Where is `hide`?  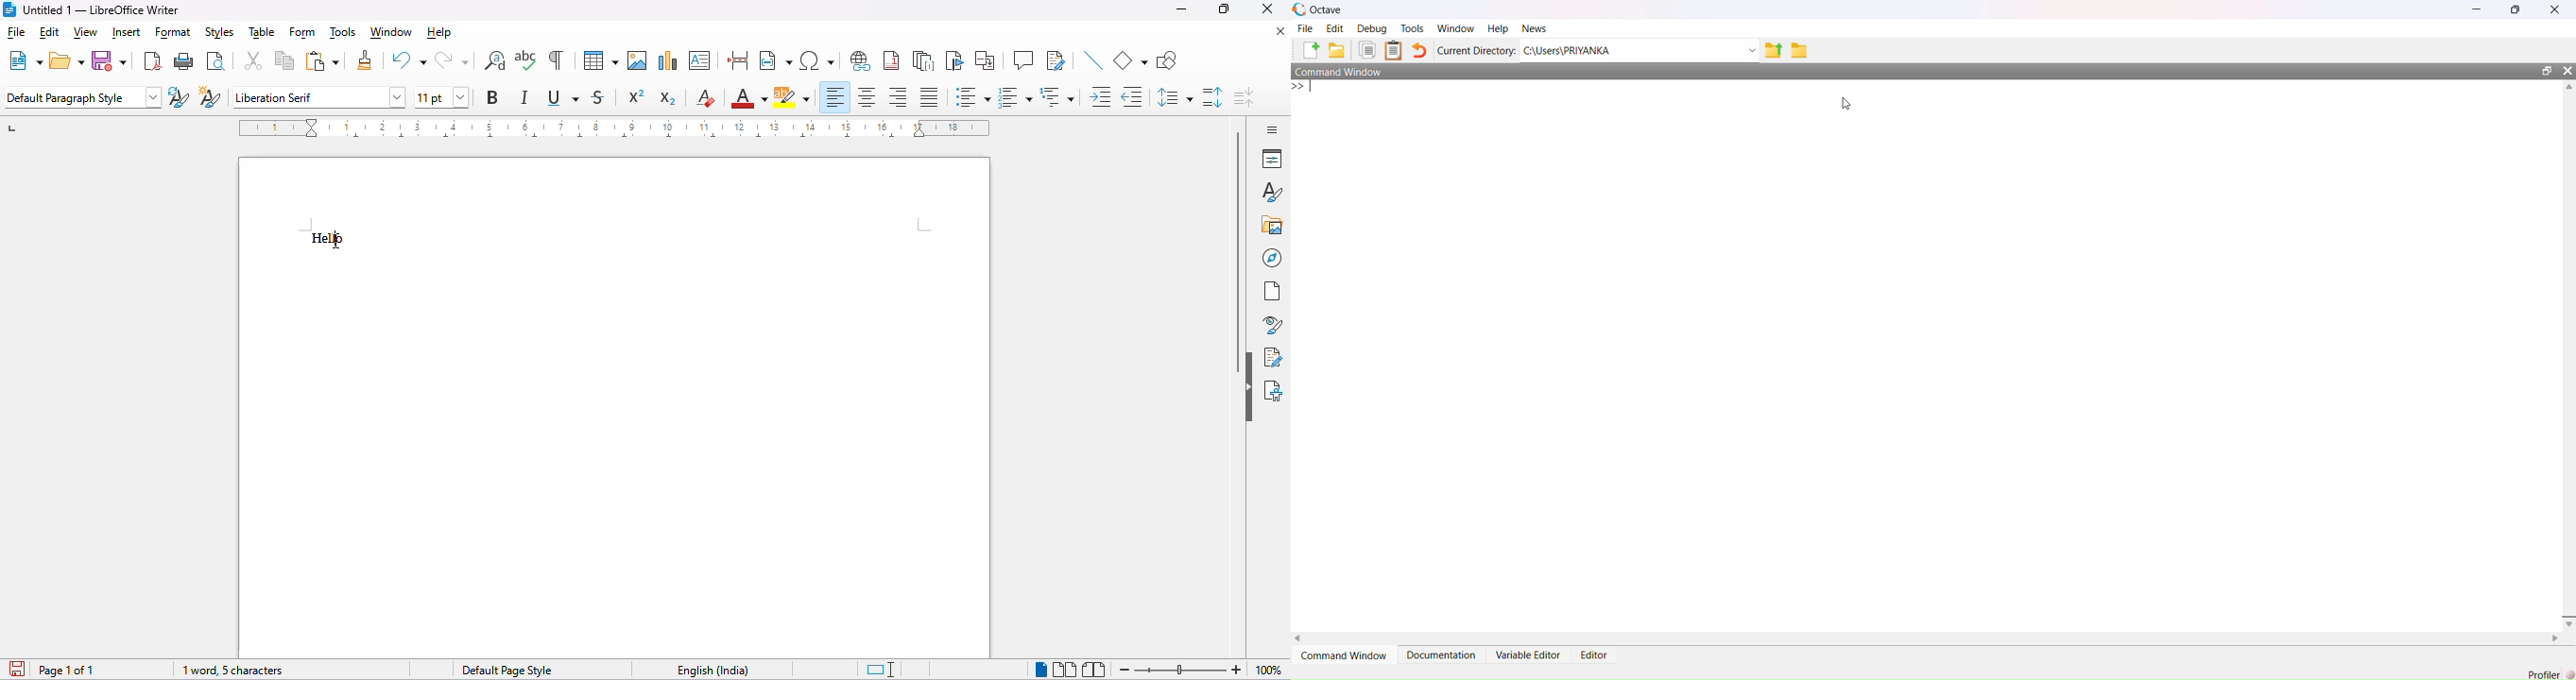 hide is located at coordinates (1248, 386).